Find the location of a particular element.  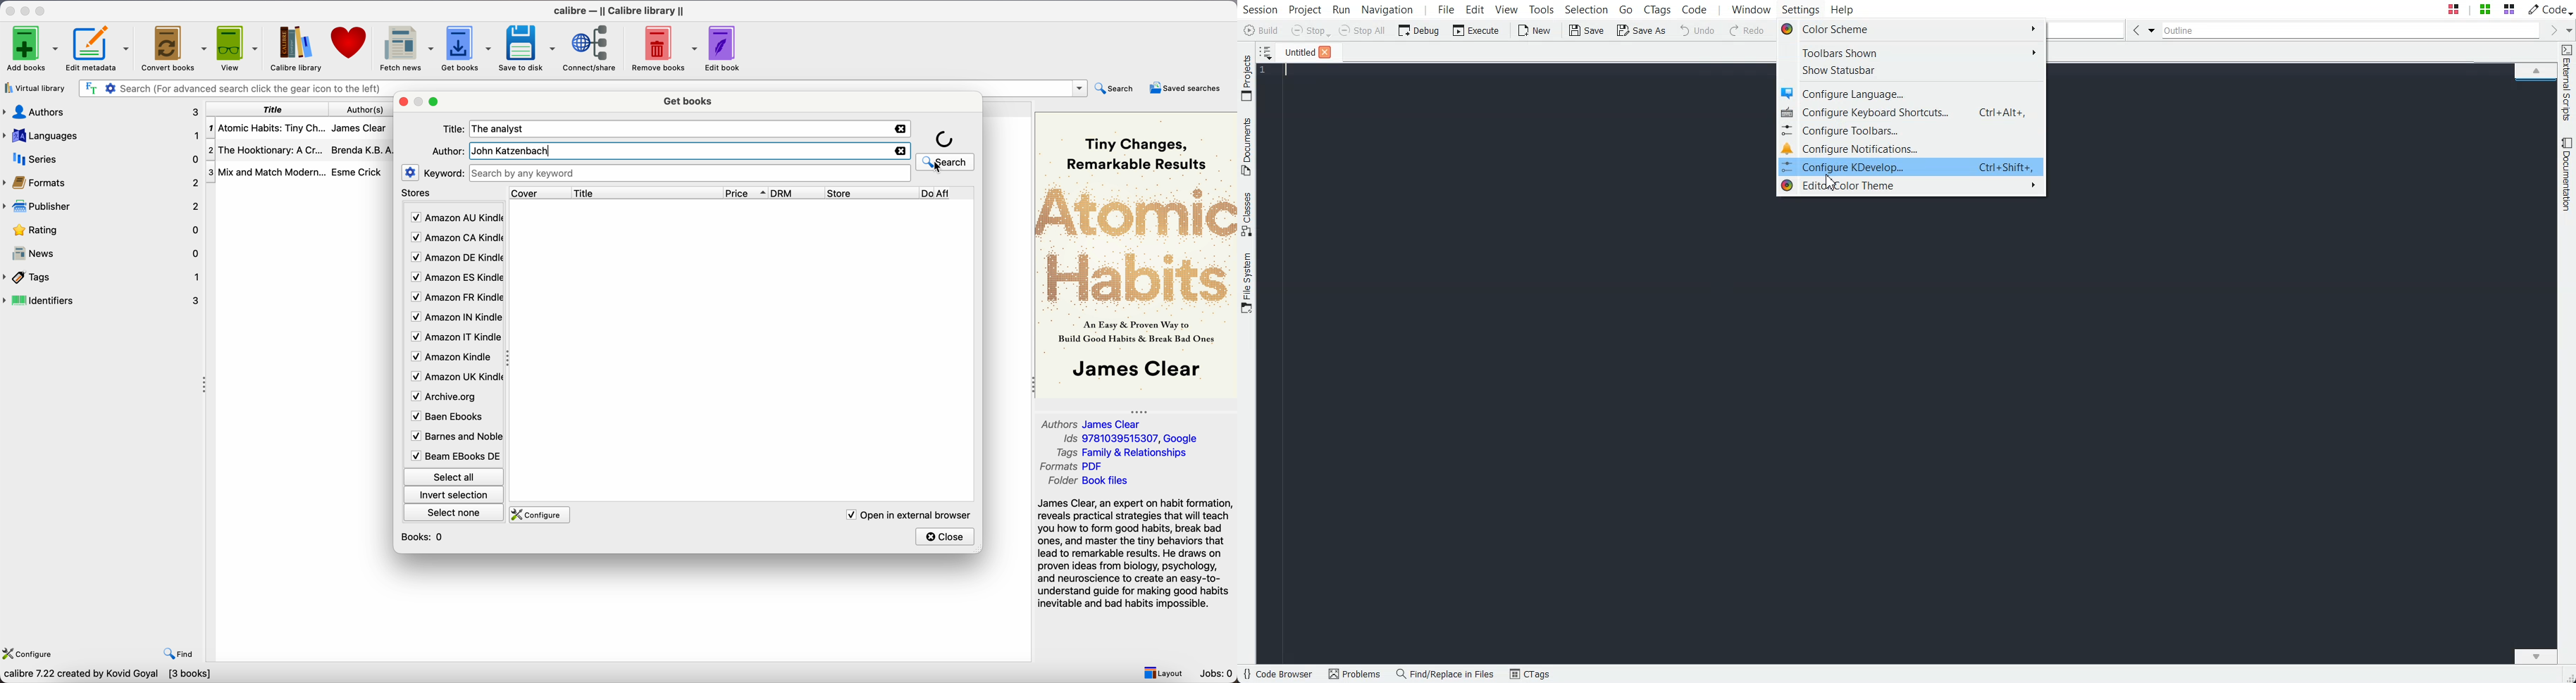

series is located at coordinates (101, 160).